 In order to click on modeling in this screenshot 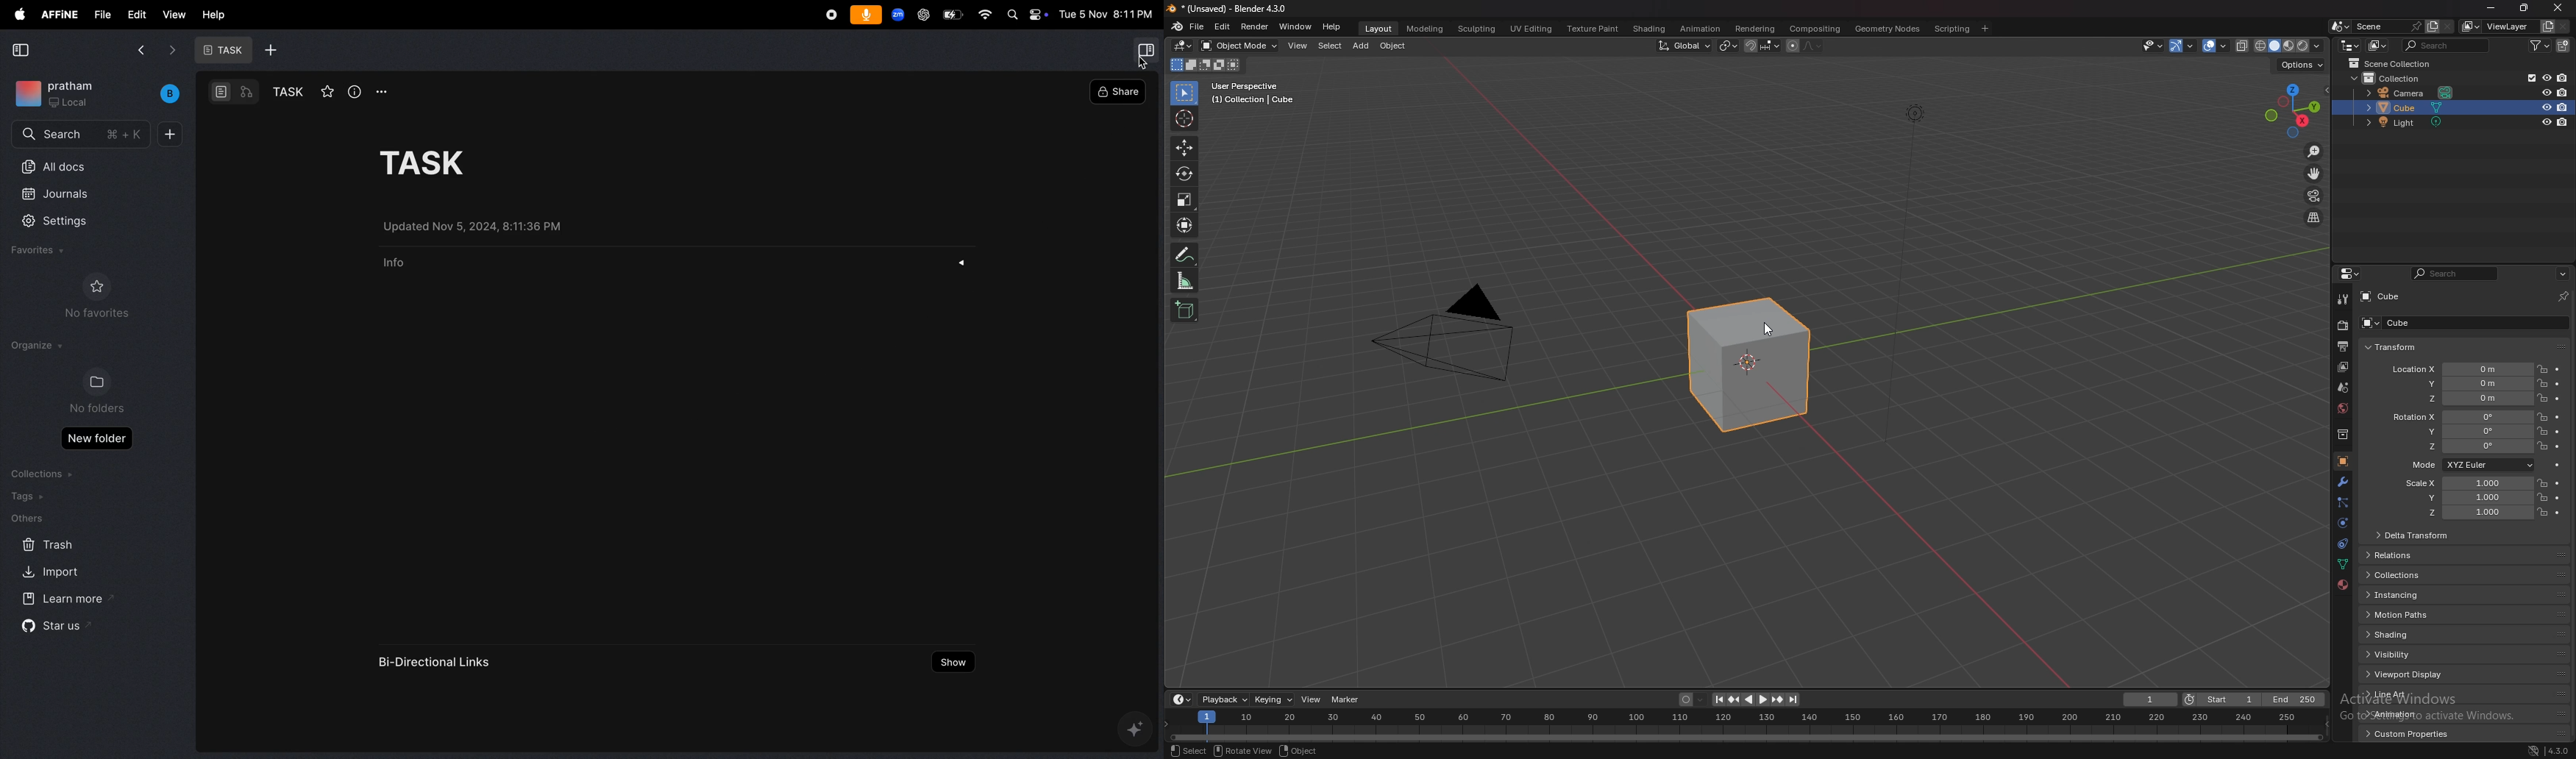, I will do `click(1426, 29)`.